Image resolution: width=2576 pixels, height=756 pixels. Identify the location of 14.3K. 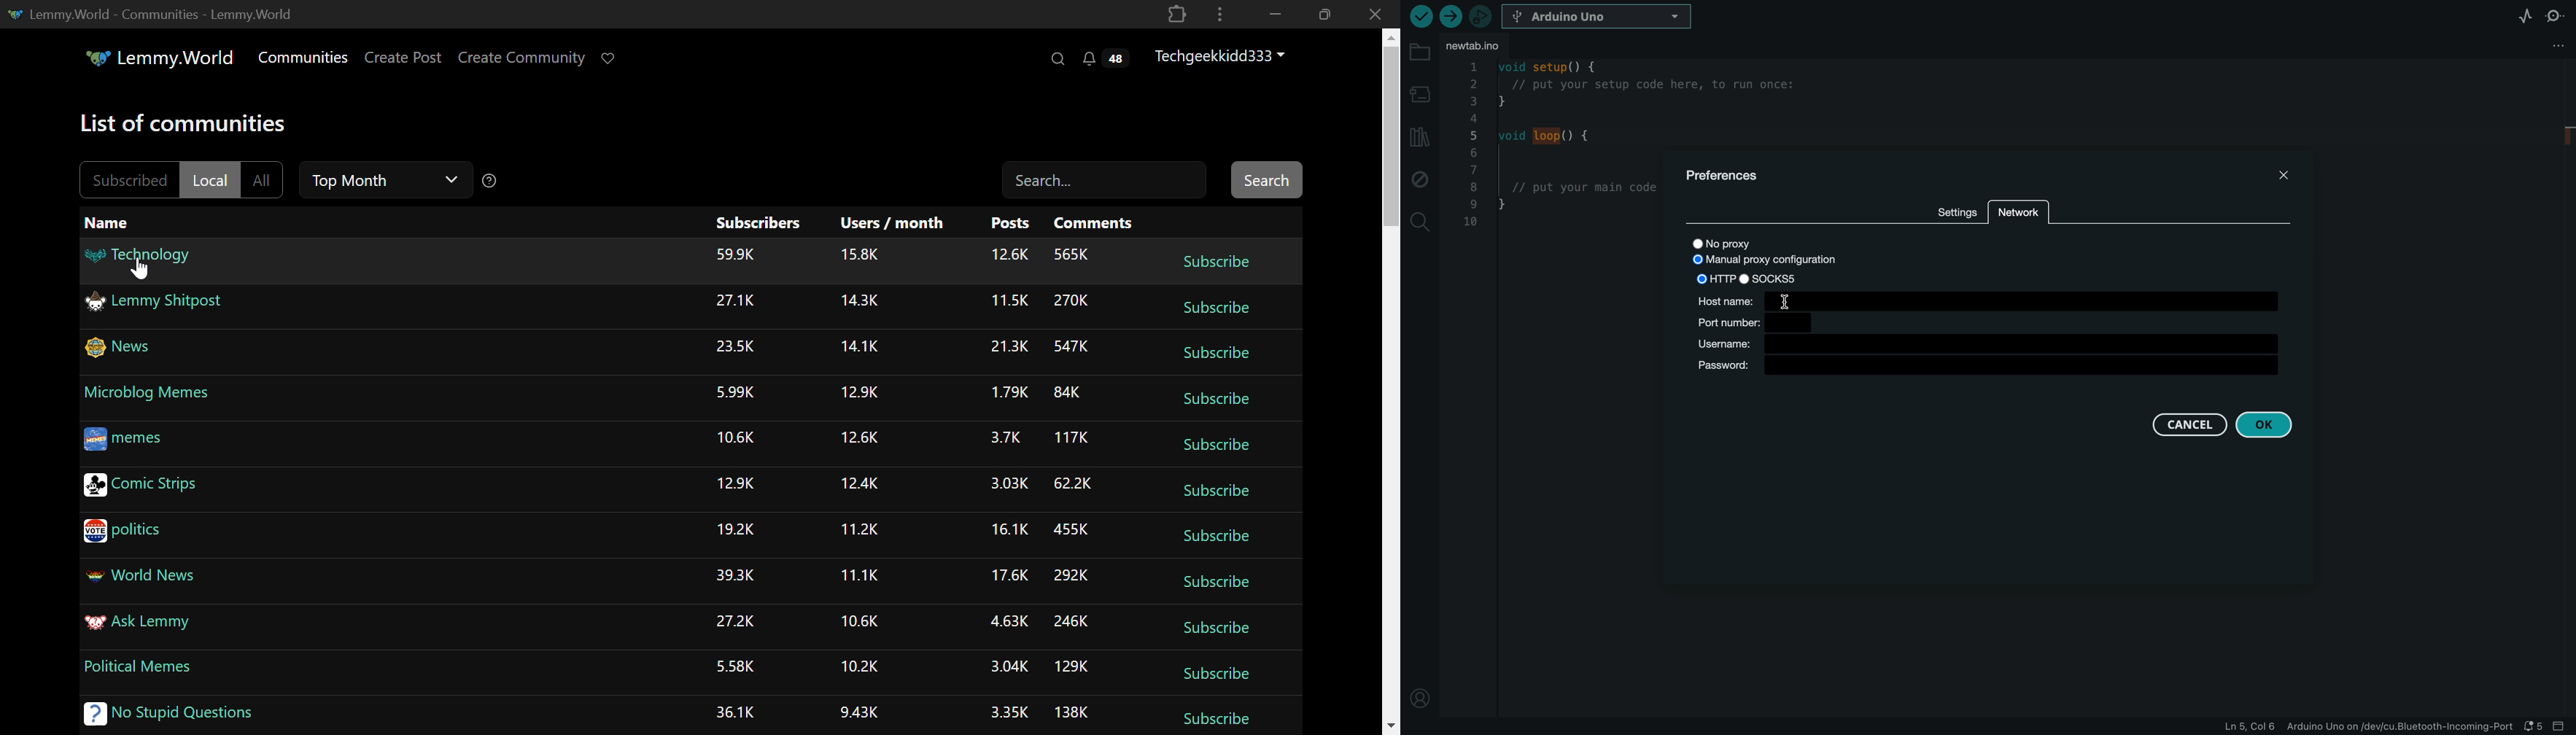
(858, 301).